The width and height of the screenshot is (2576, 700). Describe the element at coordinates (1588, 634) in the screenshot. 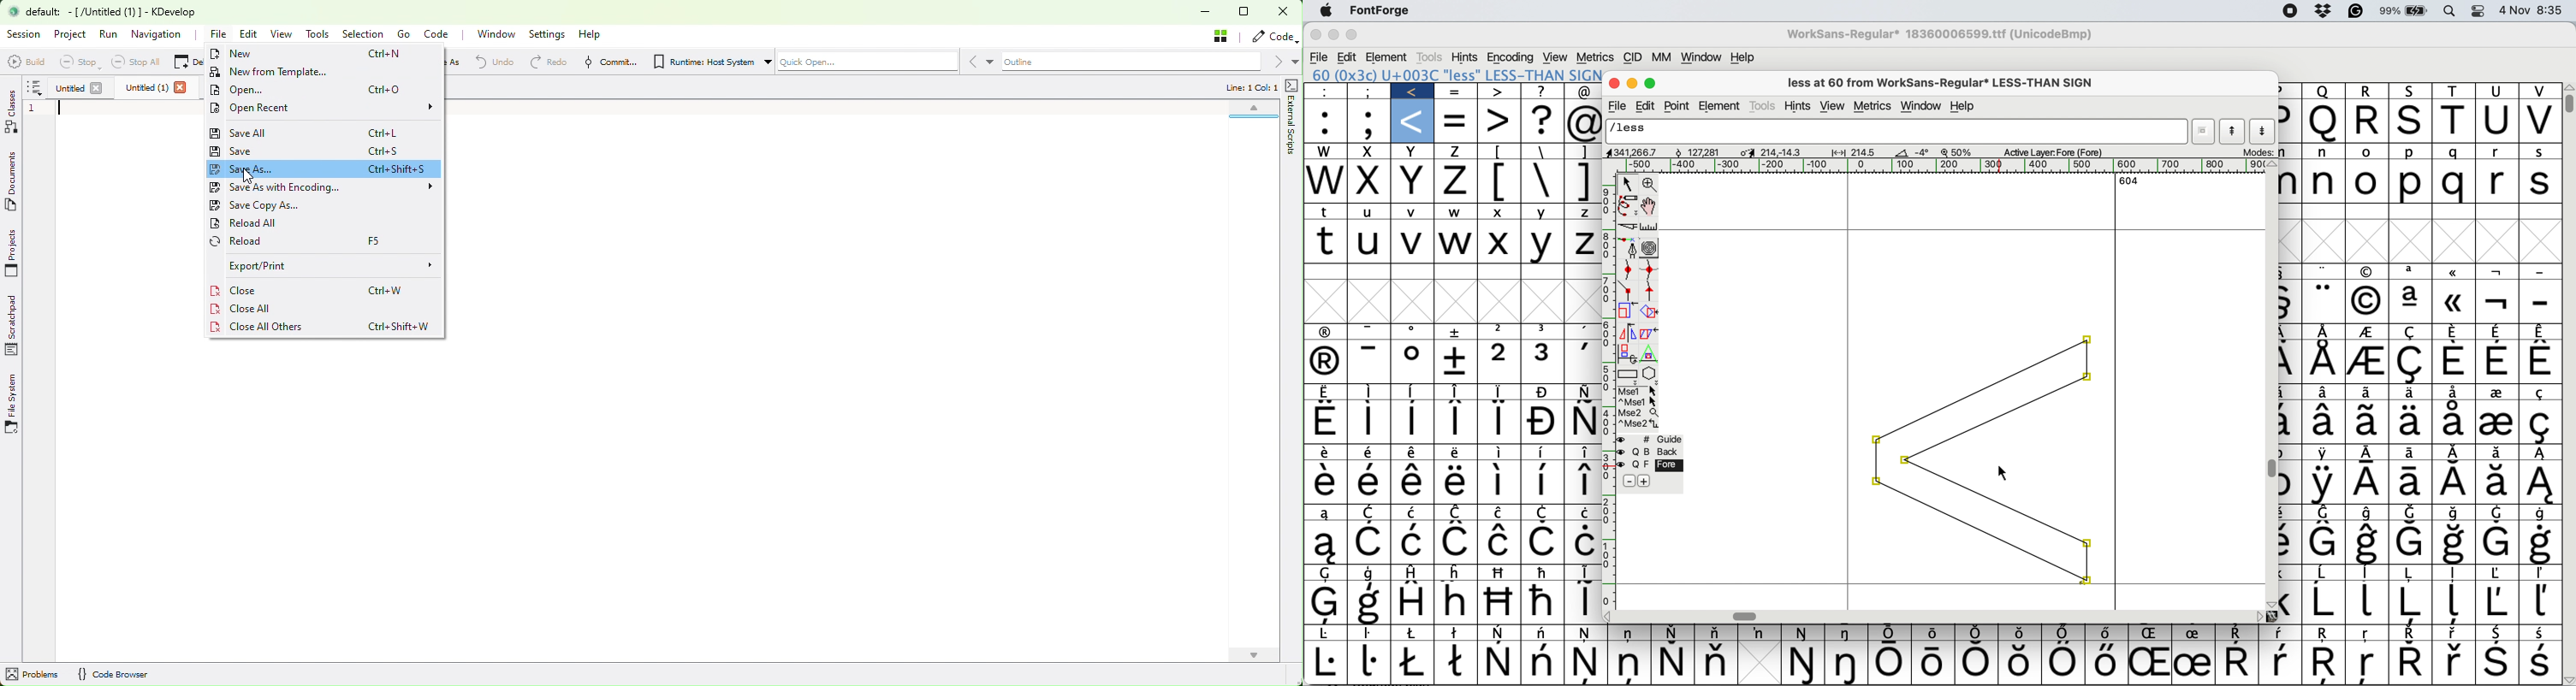

I see `Symbol` at that location.